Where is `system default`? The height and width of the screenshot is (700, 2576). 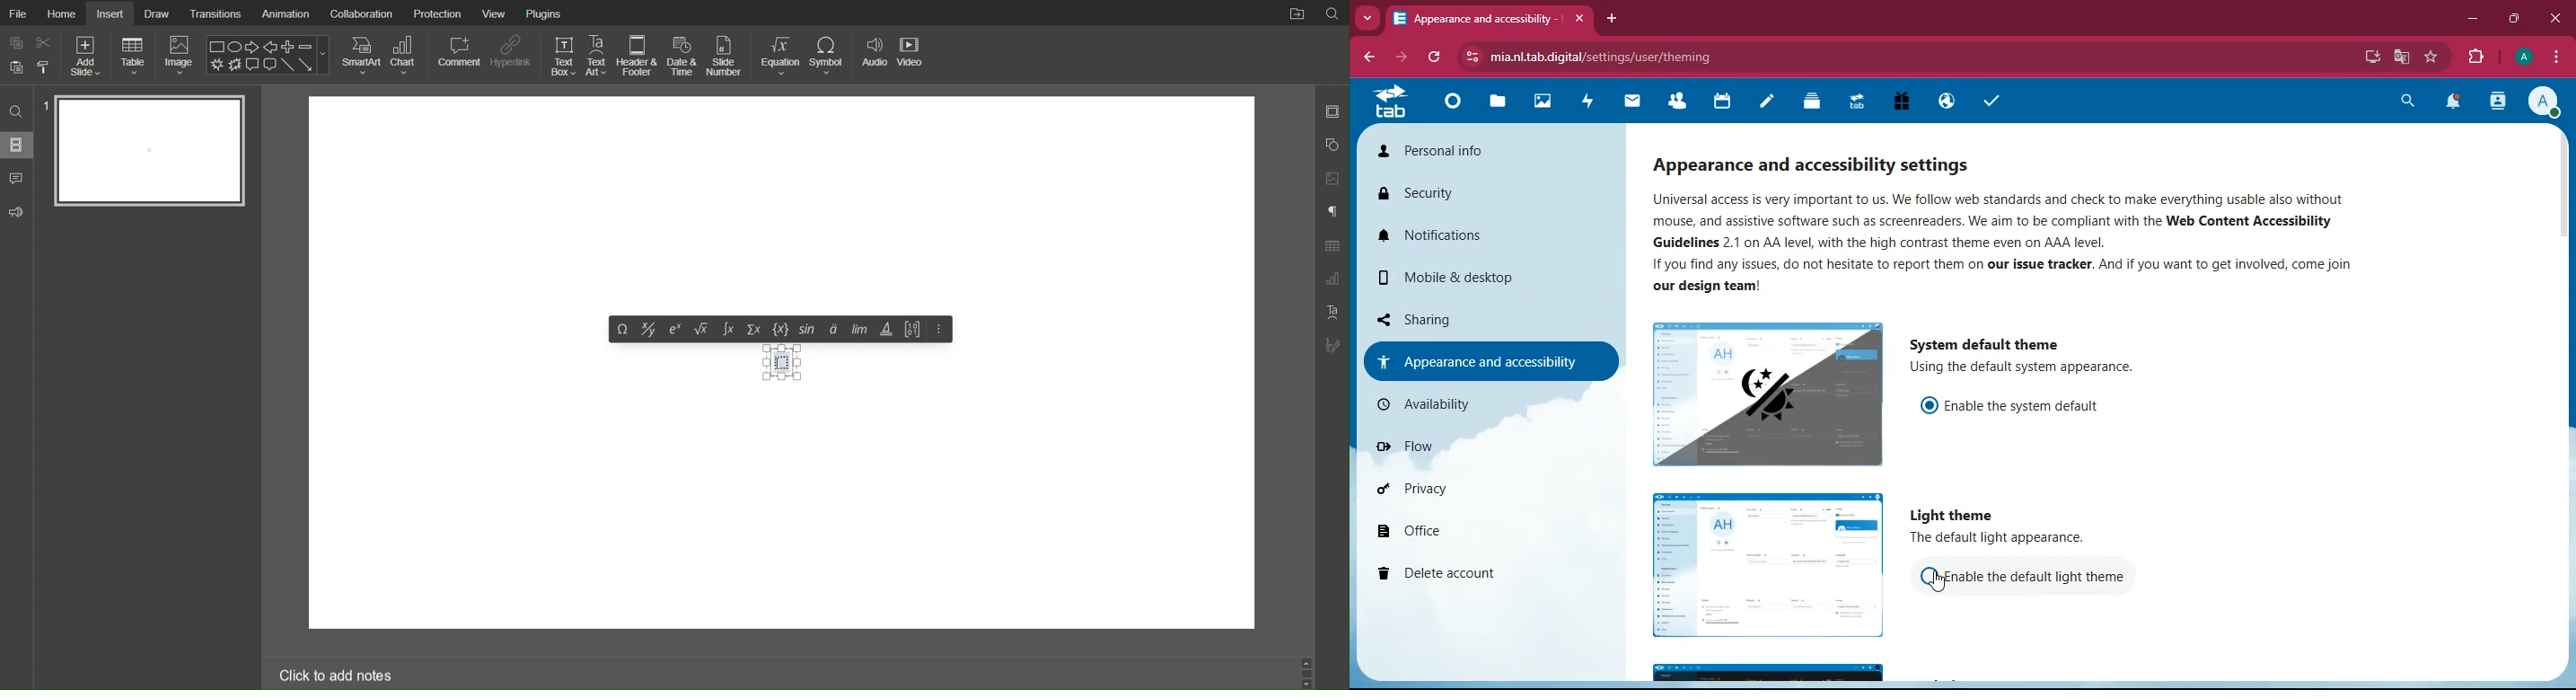
system default is located at coordinates (1981, 342).